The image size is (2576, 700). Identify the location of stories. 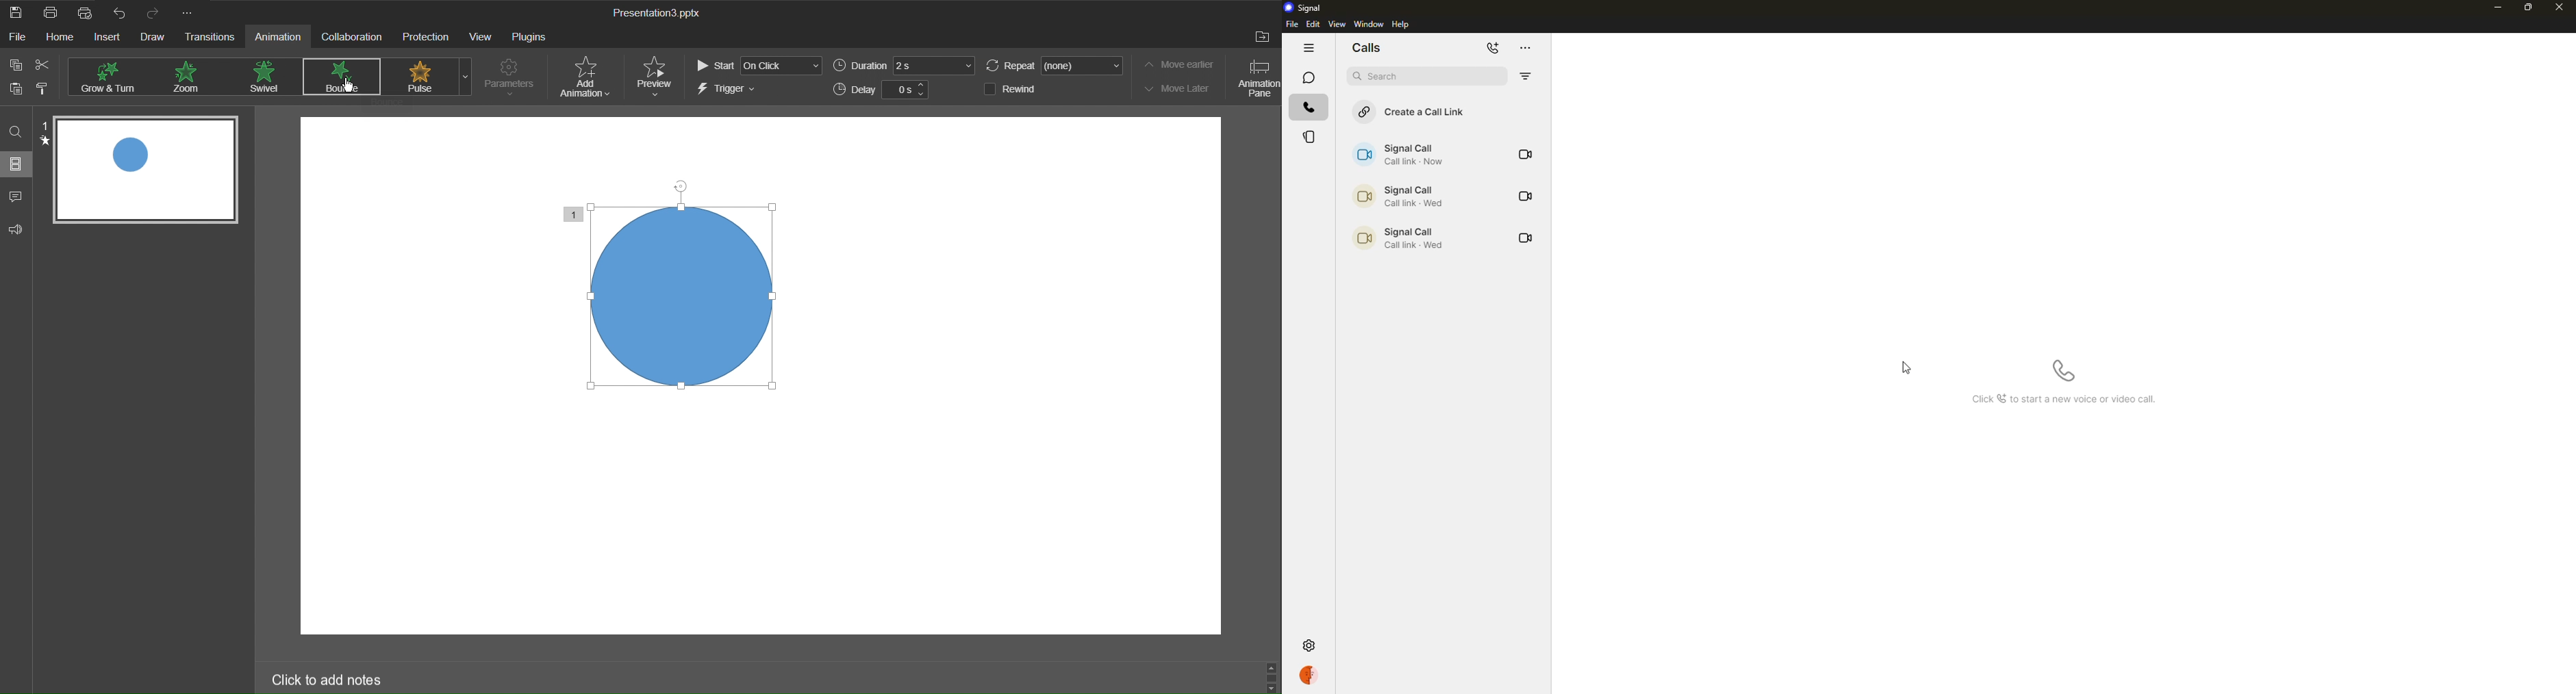
(1310, 138).